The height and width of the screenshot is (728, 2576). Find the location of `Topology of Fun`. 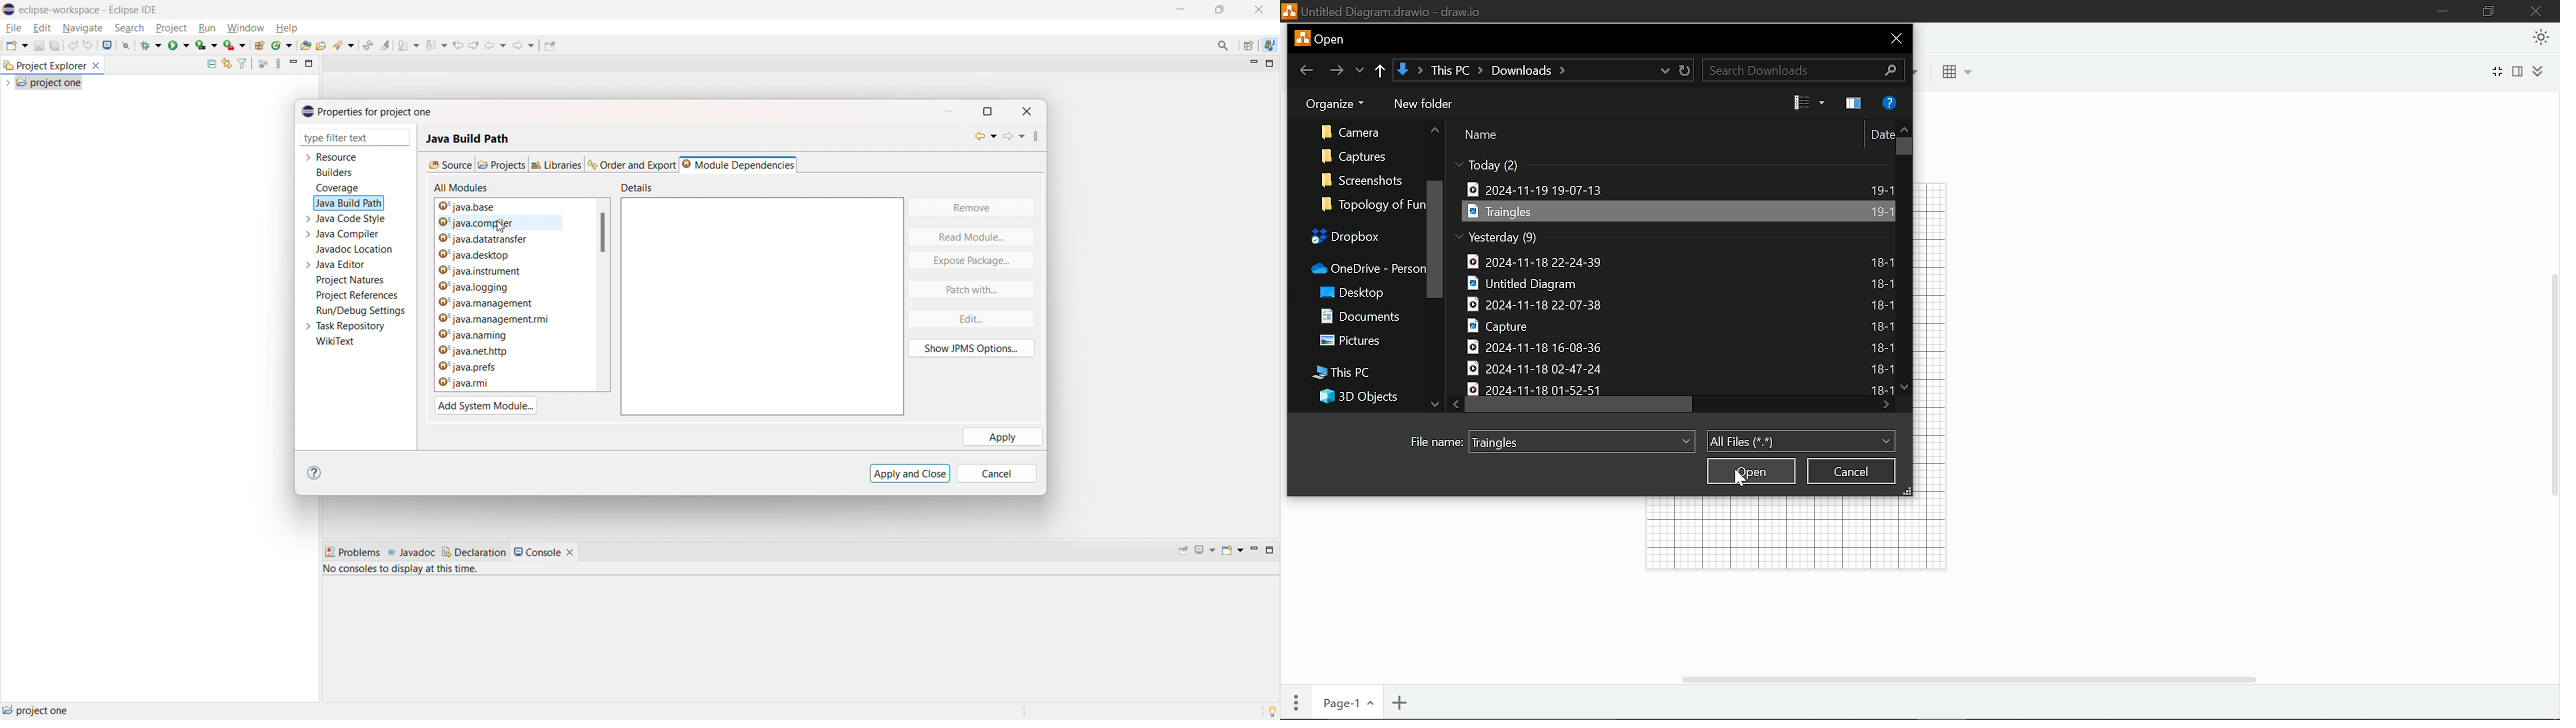

Topology of Fun is located at coordinates (1367, 205).